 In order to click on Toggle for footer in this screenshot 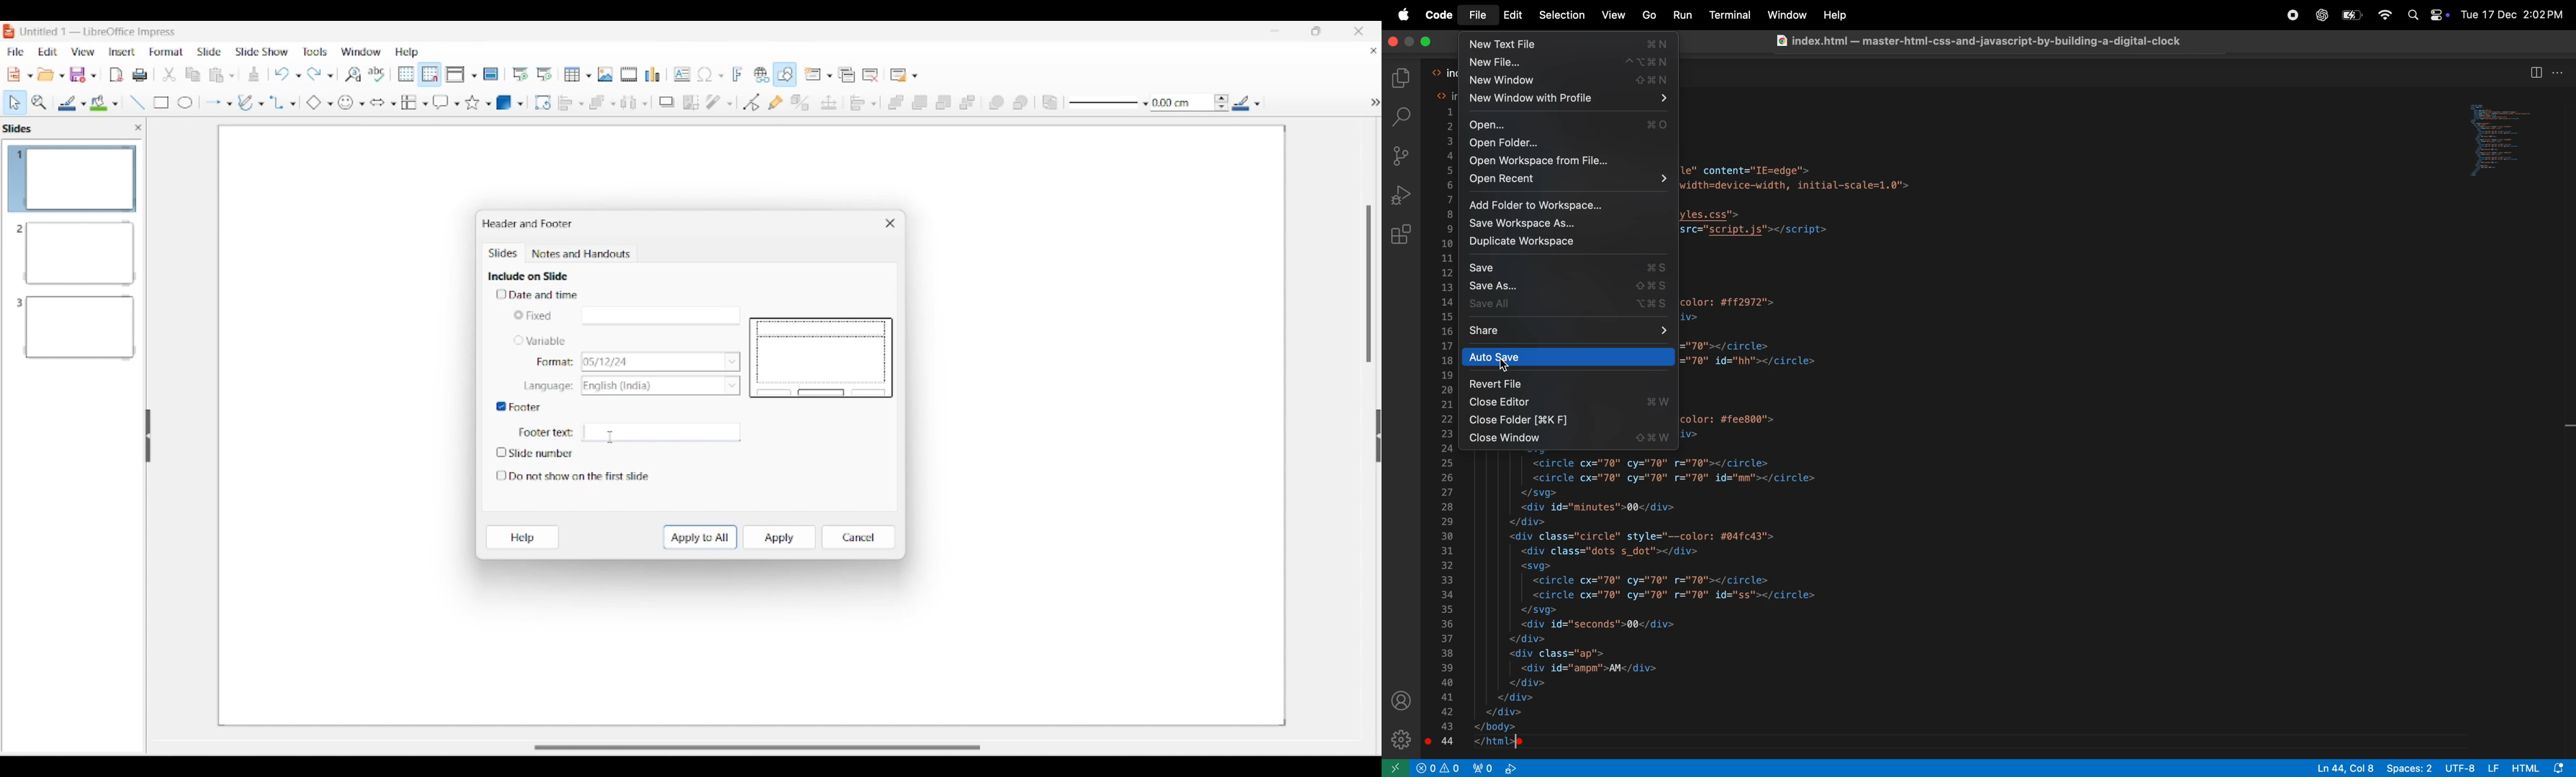, I will do `click(519, 407)`.